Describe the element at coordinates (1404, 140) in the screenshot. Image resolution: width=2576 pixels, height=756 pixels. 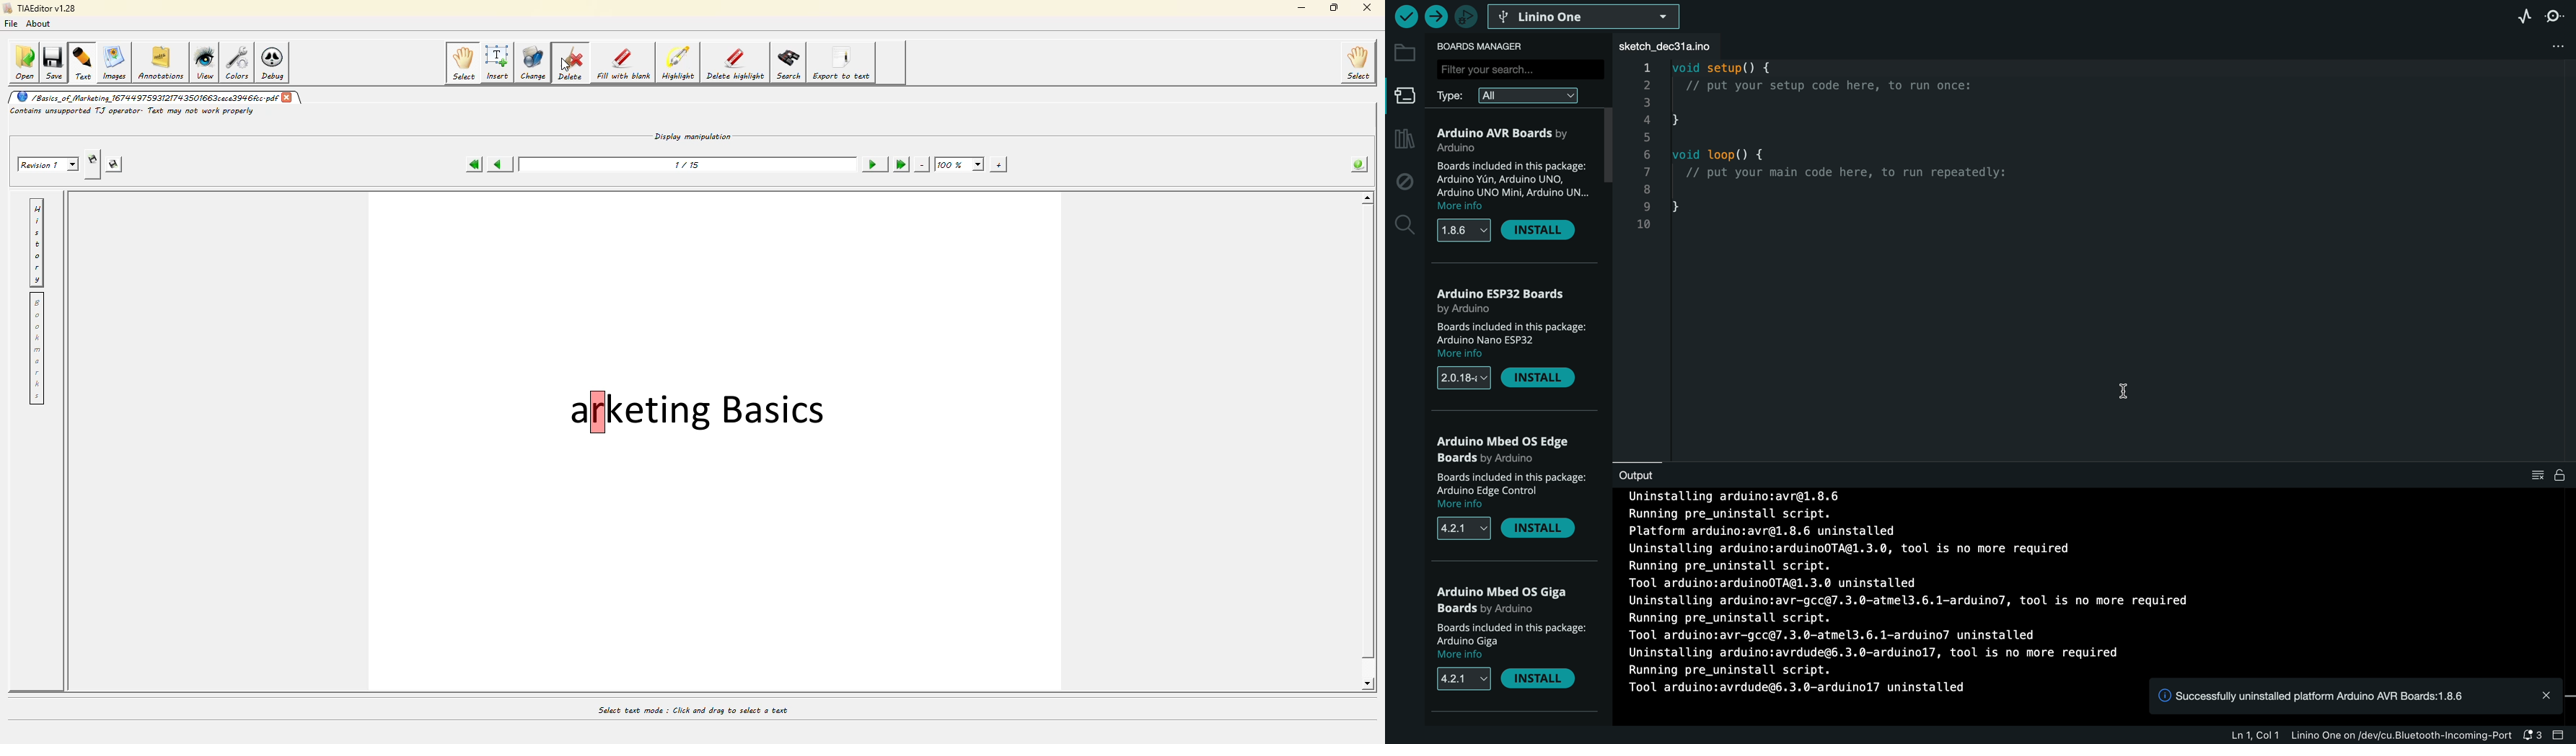
I see `library manager` at that location.